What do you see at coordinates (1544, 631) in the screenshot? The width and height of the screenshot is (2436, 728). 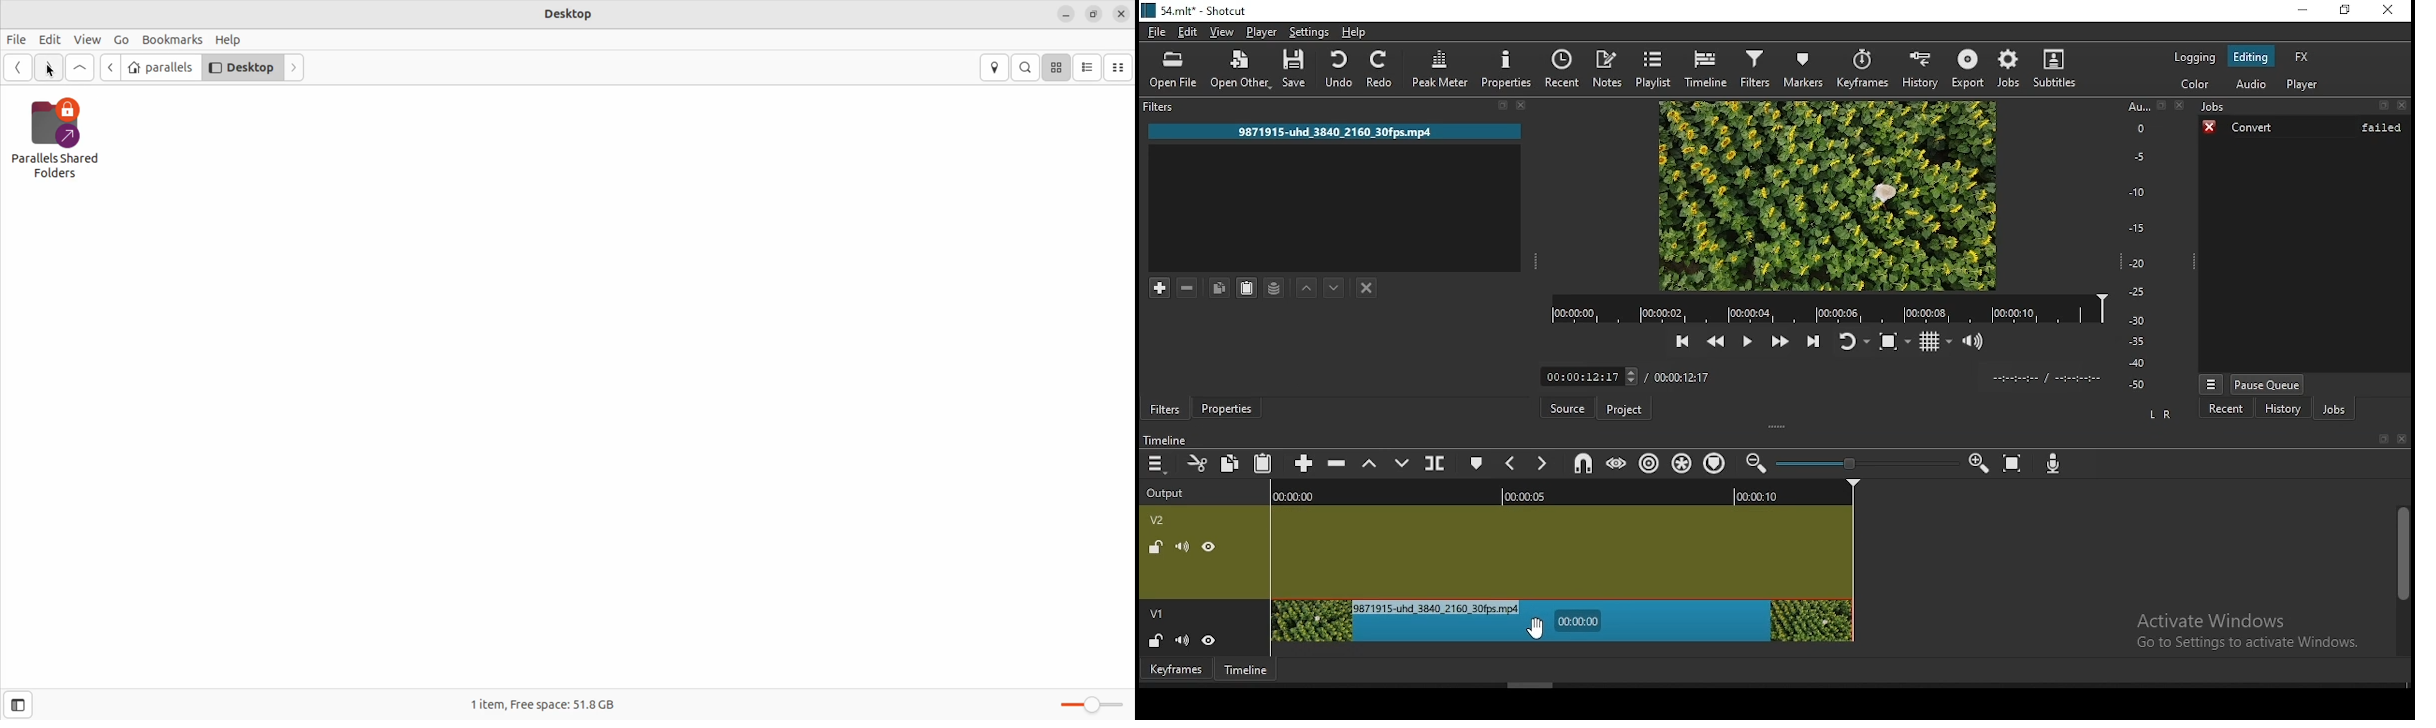 I see `cursor` at bounding box center [1544, 631].